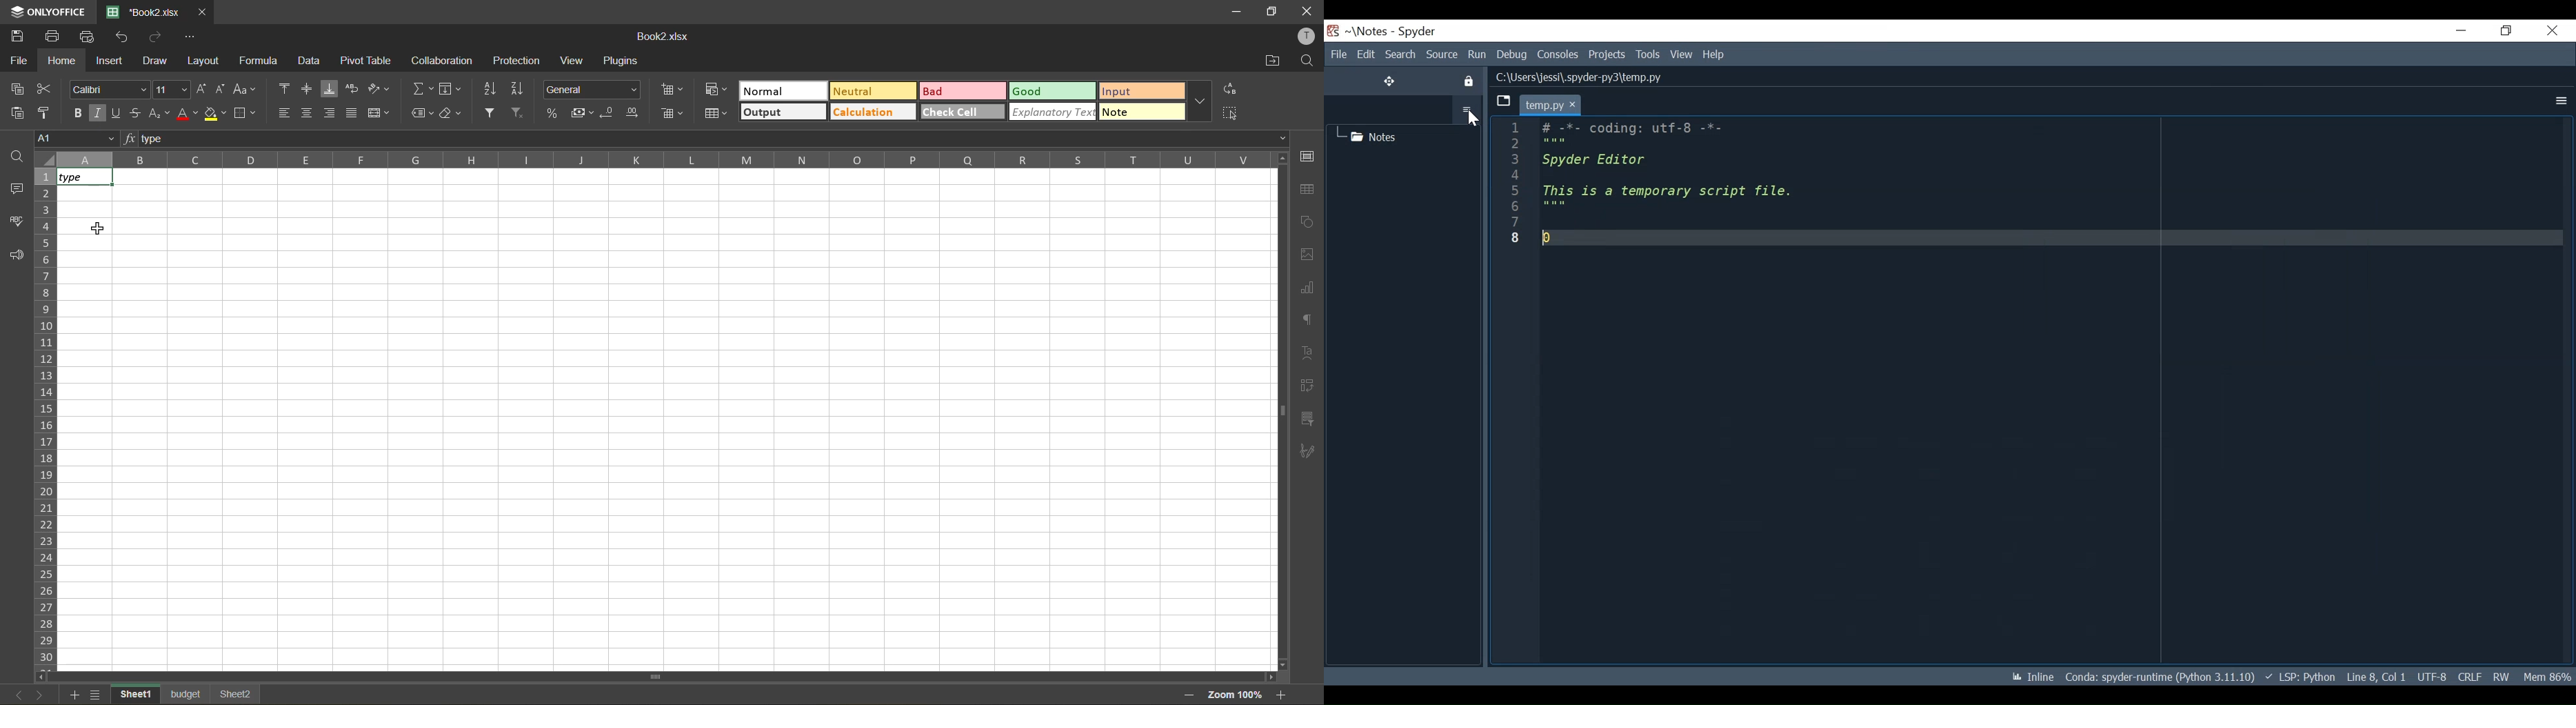  Describe the element at coordinates (284, 112) in the screenshot. I see `align left` at that location.